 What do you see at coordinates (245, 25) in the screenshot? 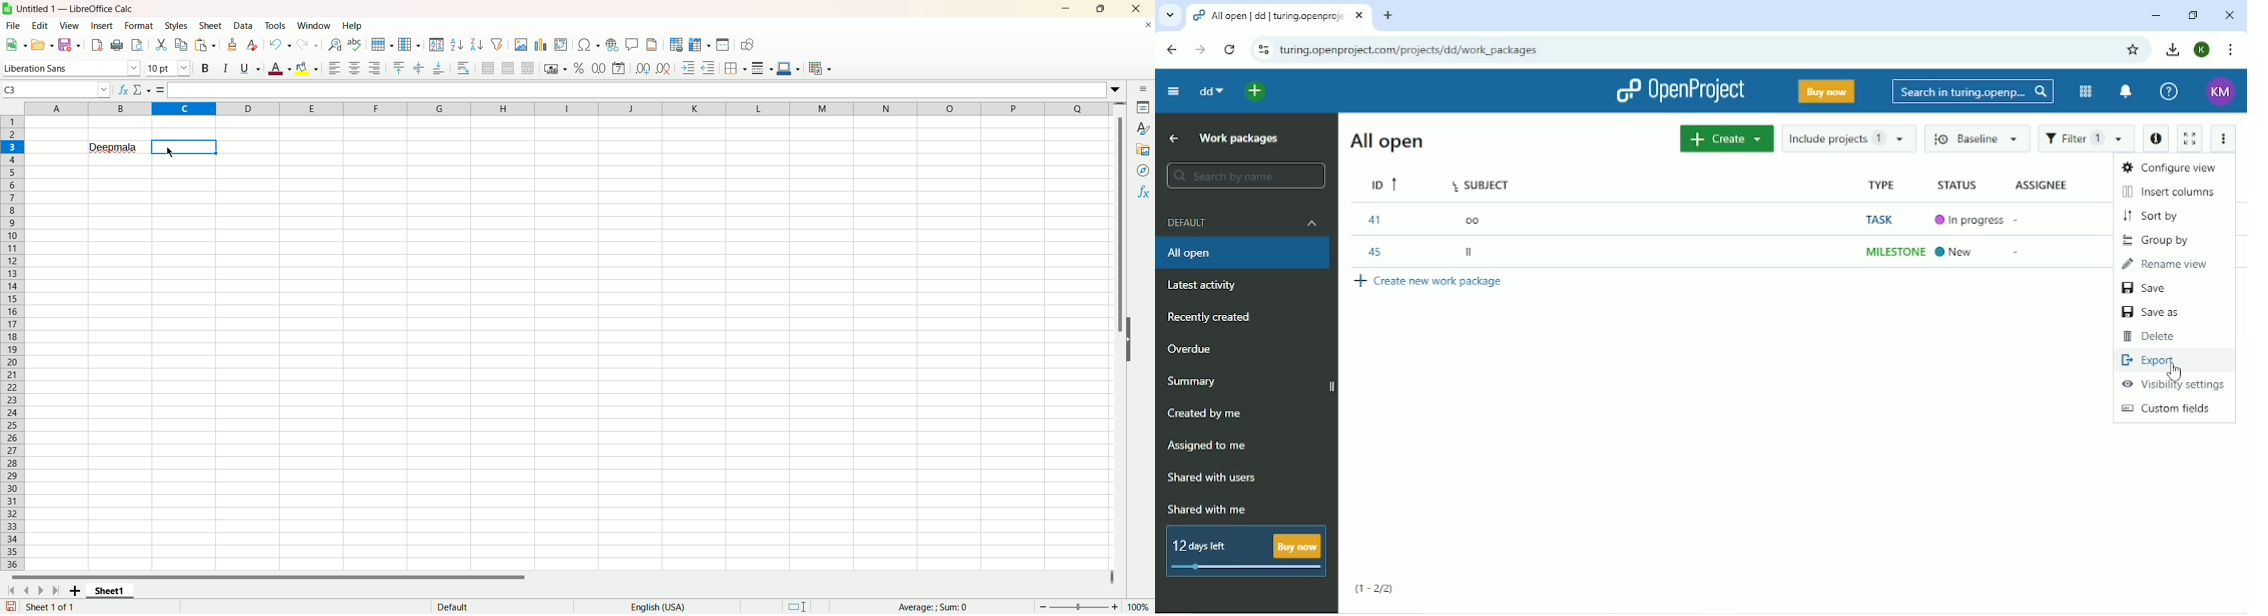
I see `Data` at bounding box center [245, 25].